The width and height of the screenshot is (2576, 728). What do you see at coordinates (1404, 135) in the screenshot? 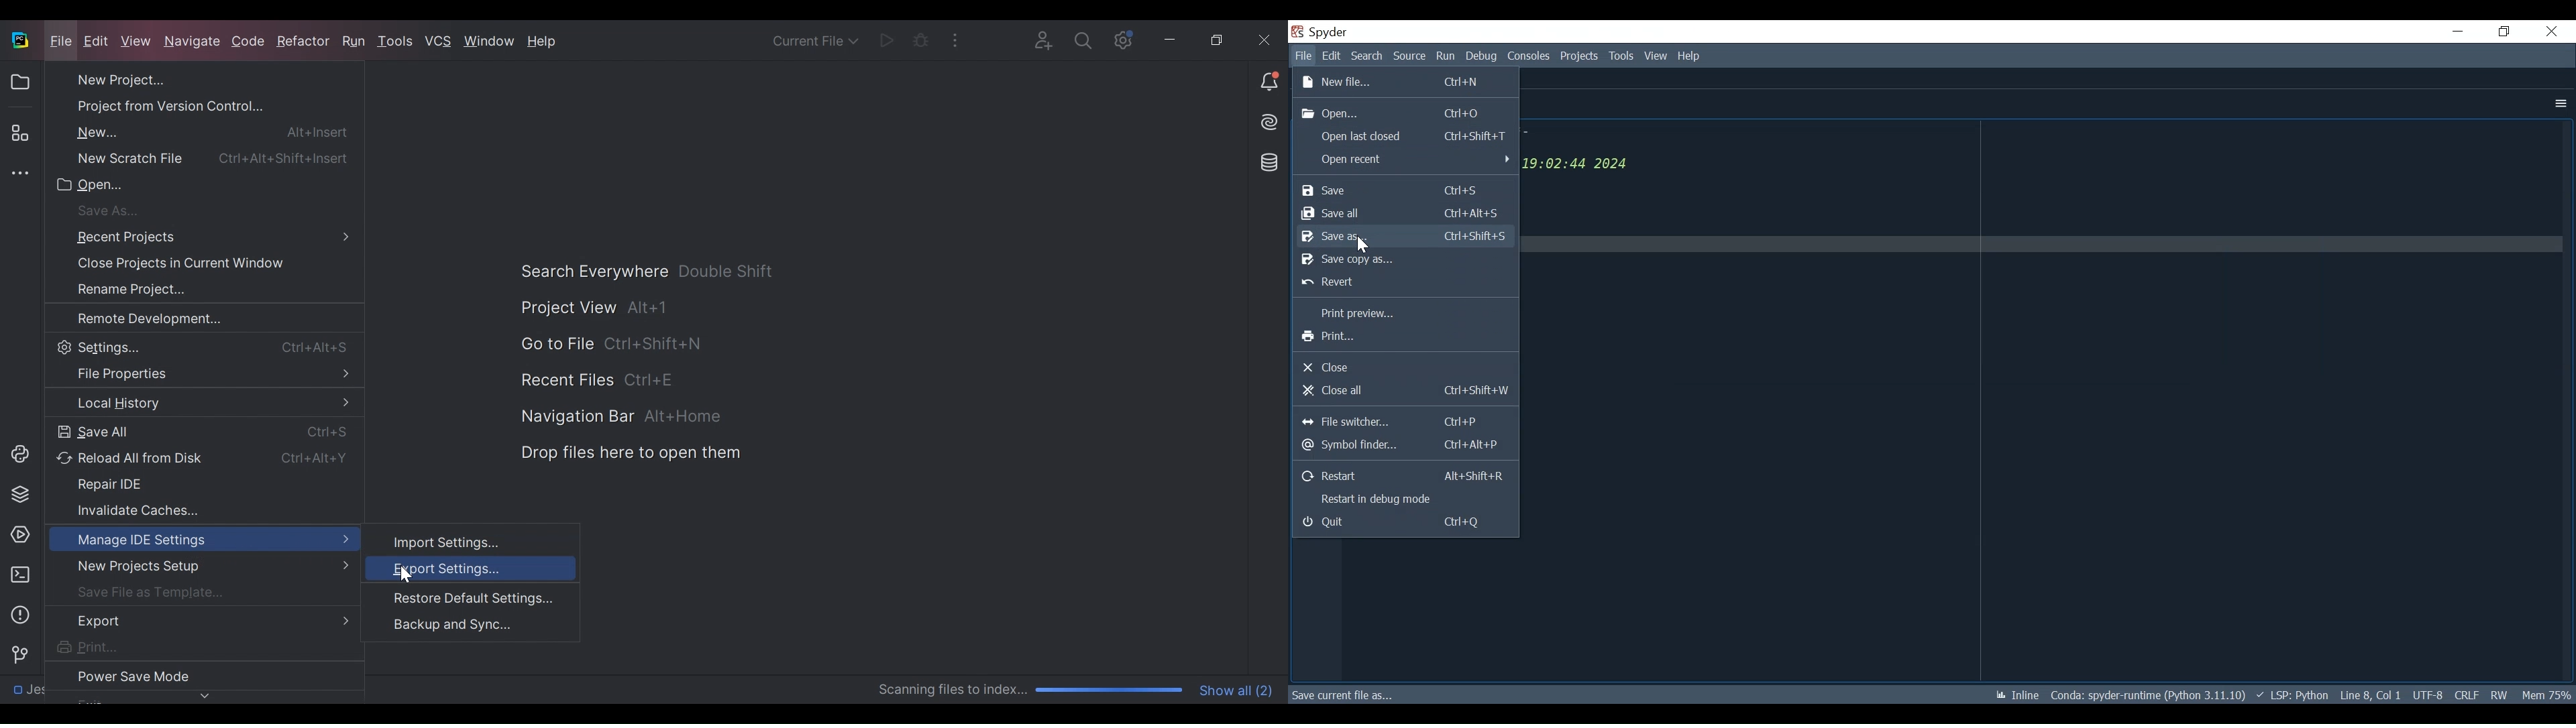
I see `Open last closed` at bounding box center [1404, 135].